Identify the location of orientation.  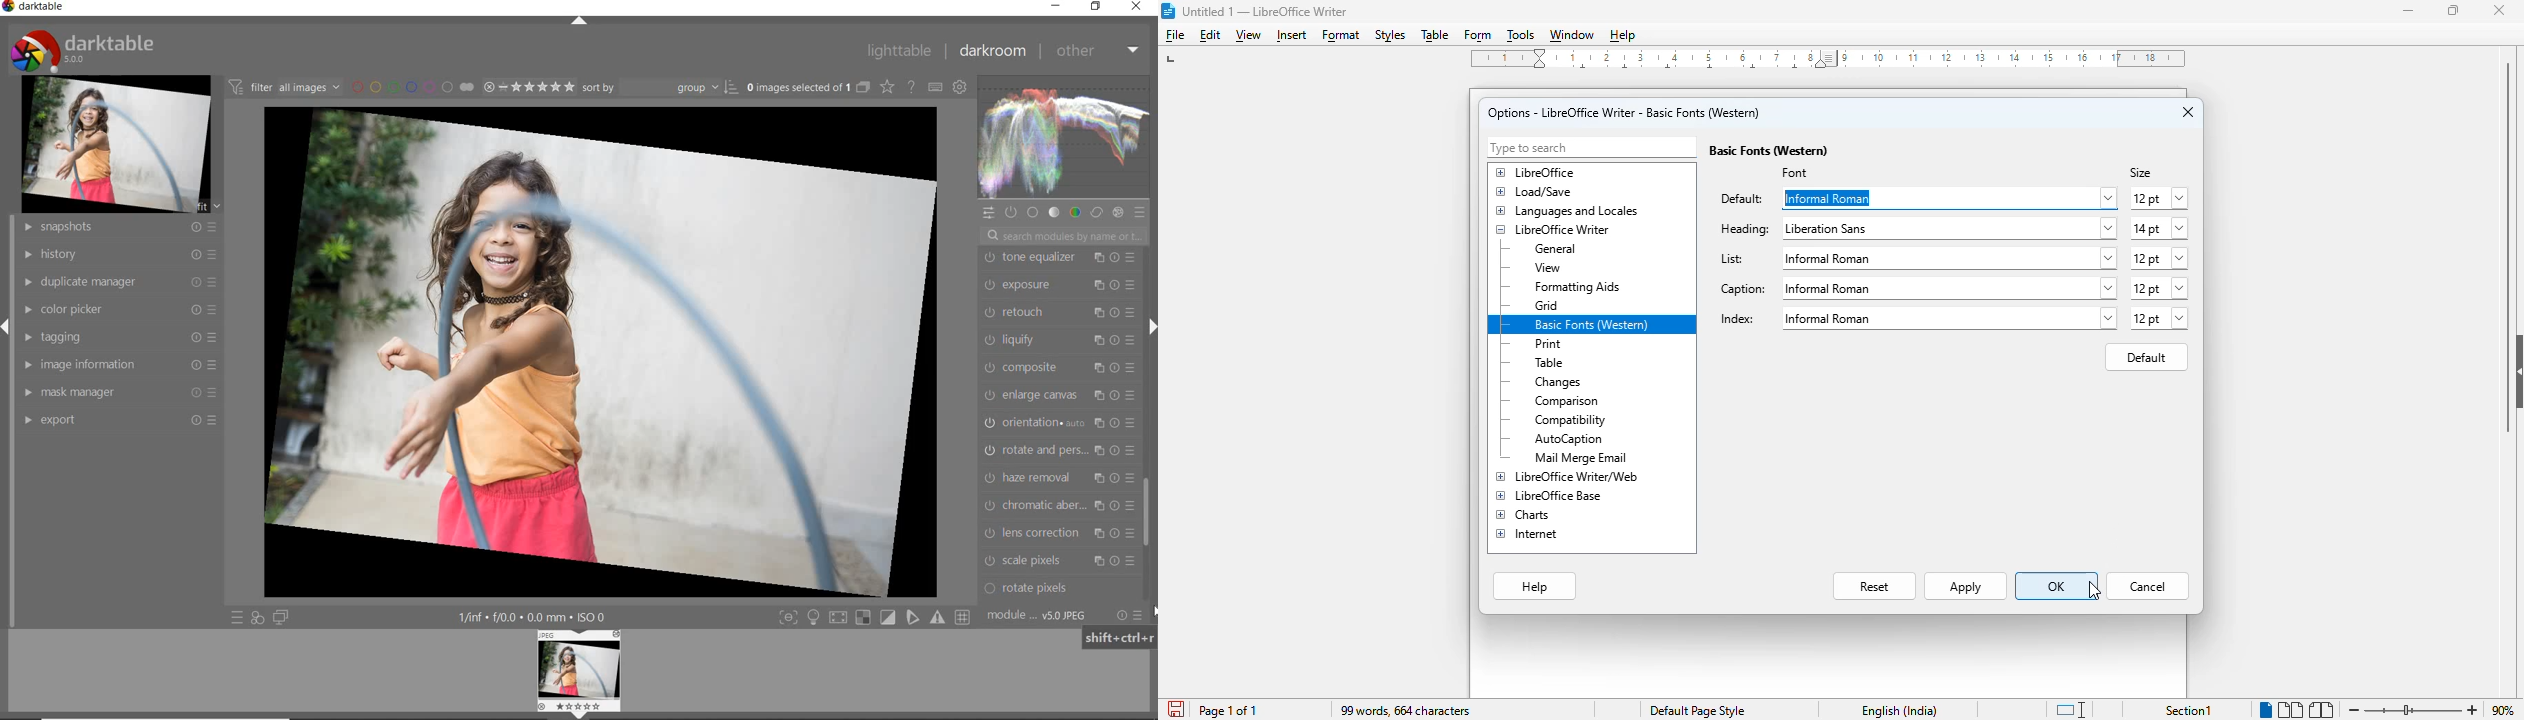
(1060, 422).